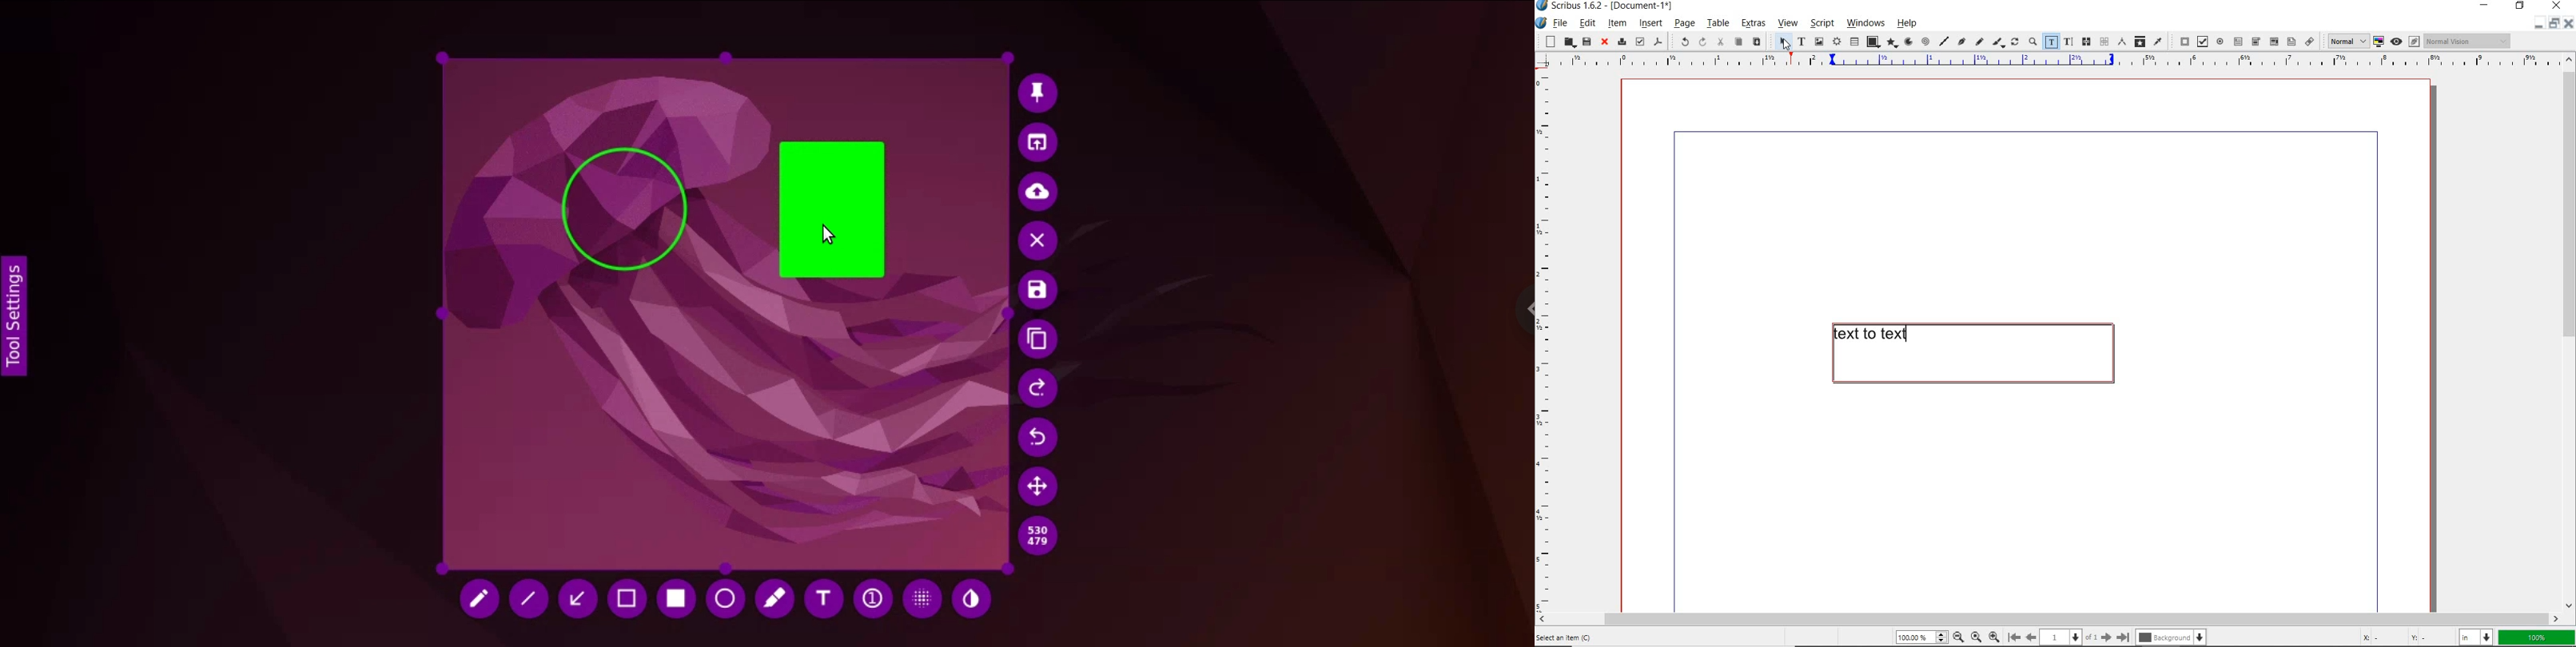 The height and width of the screenshot is (672, 2576). Describe the element at coordinates (1956, 637) in the screenshot. I see `Zoom out` at that location.